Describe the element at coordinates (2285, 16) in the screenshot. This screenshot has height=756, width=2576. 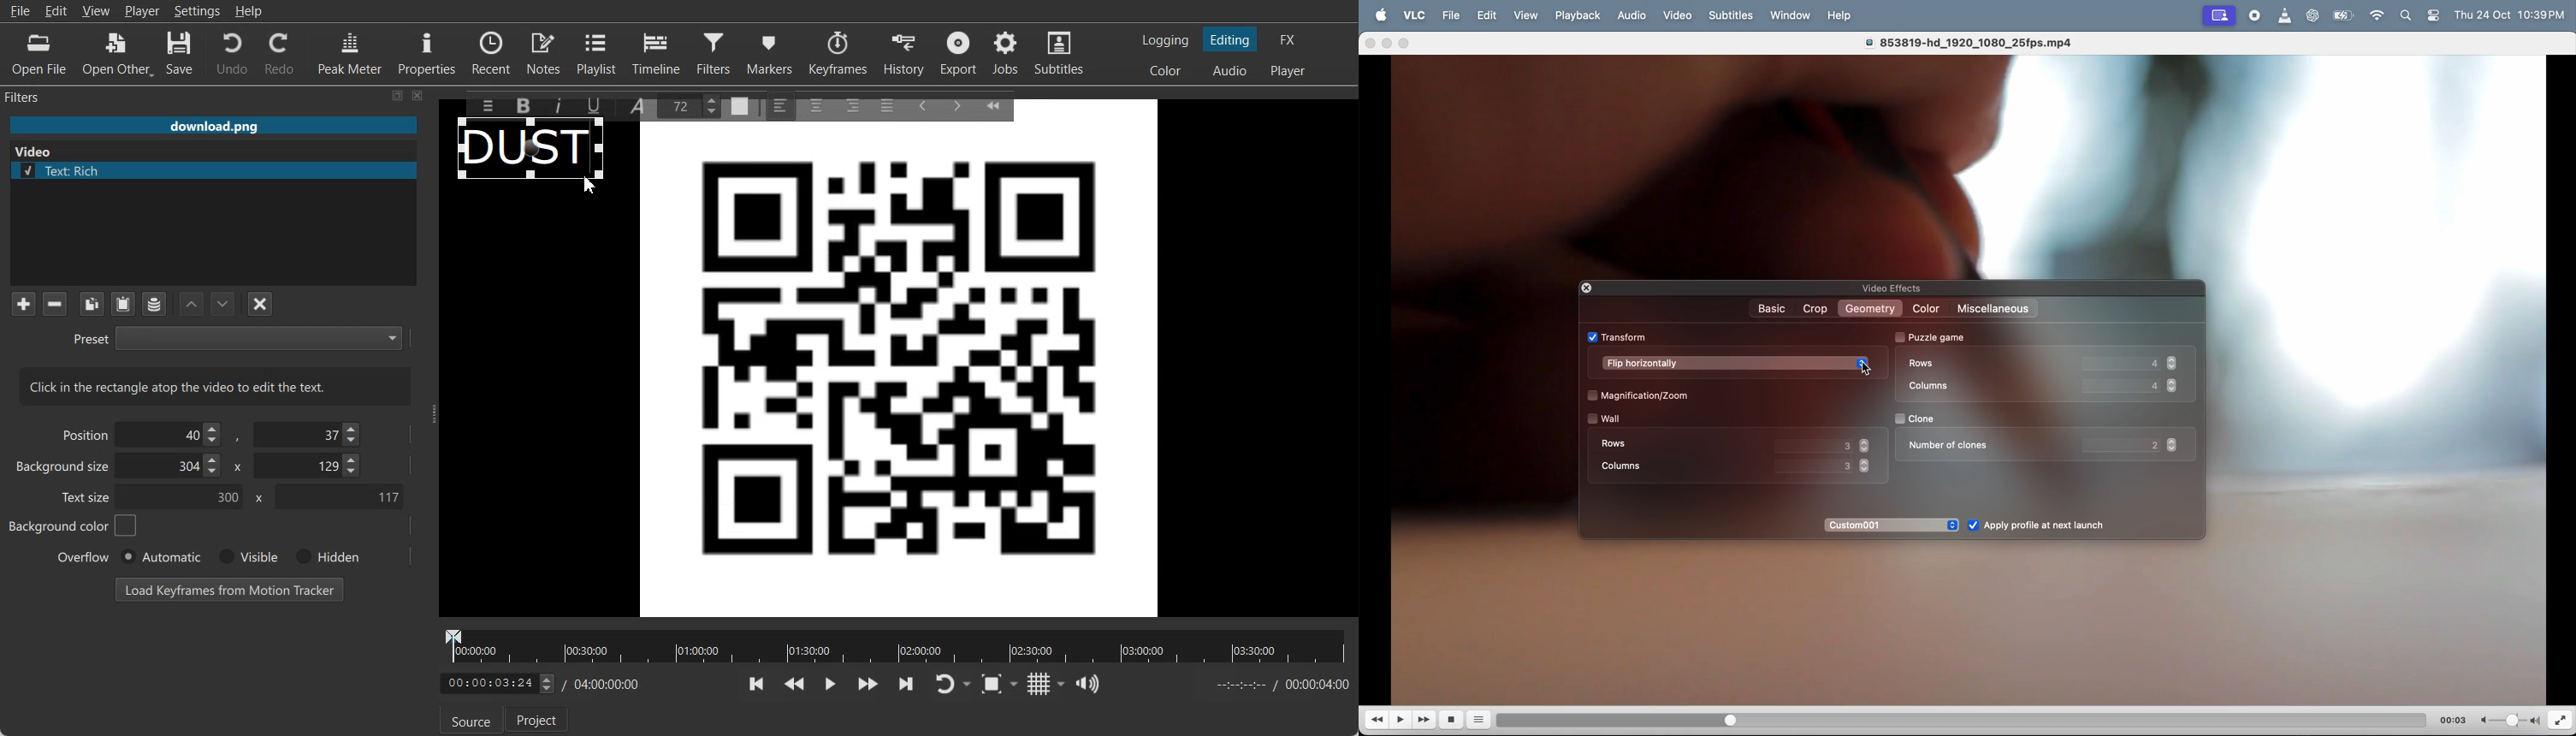
I see `vlc icon` at that location.